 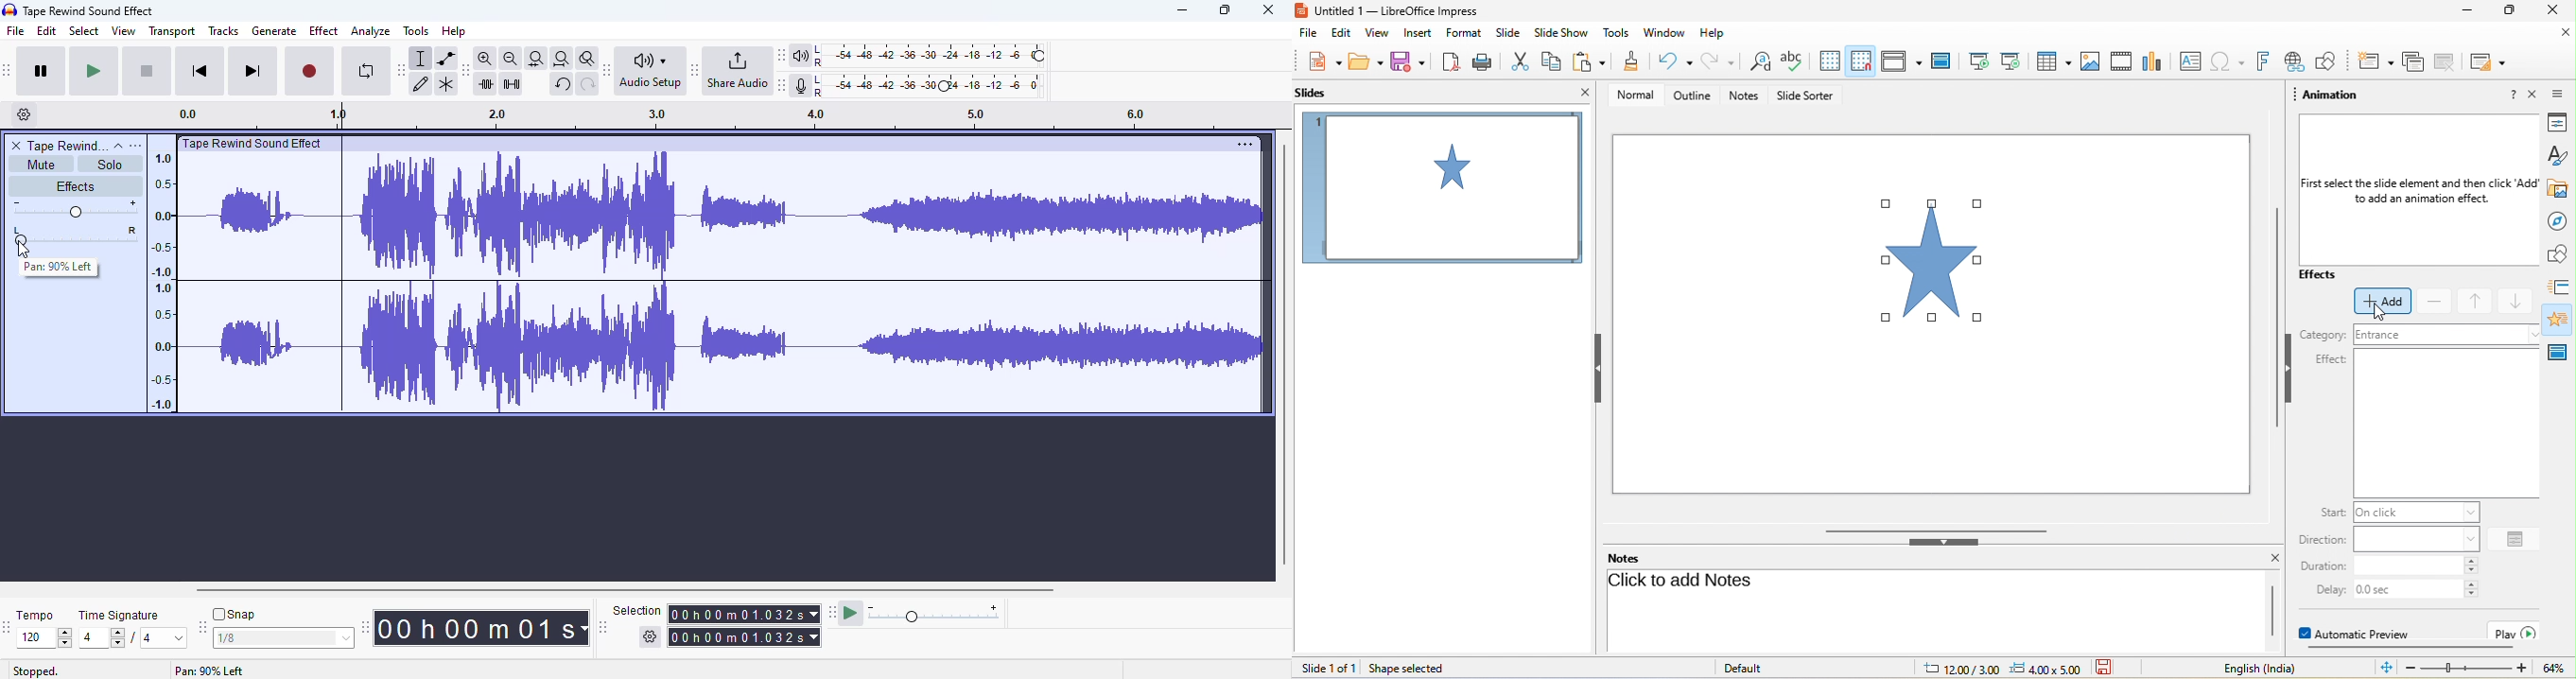 What do you see at coordinates (282, 638) in the screenshot?
I see `1/8` at bounding box center [282, 638].